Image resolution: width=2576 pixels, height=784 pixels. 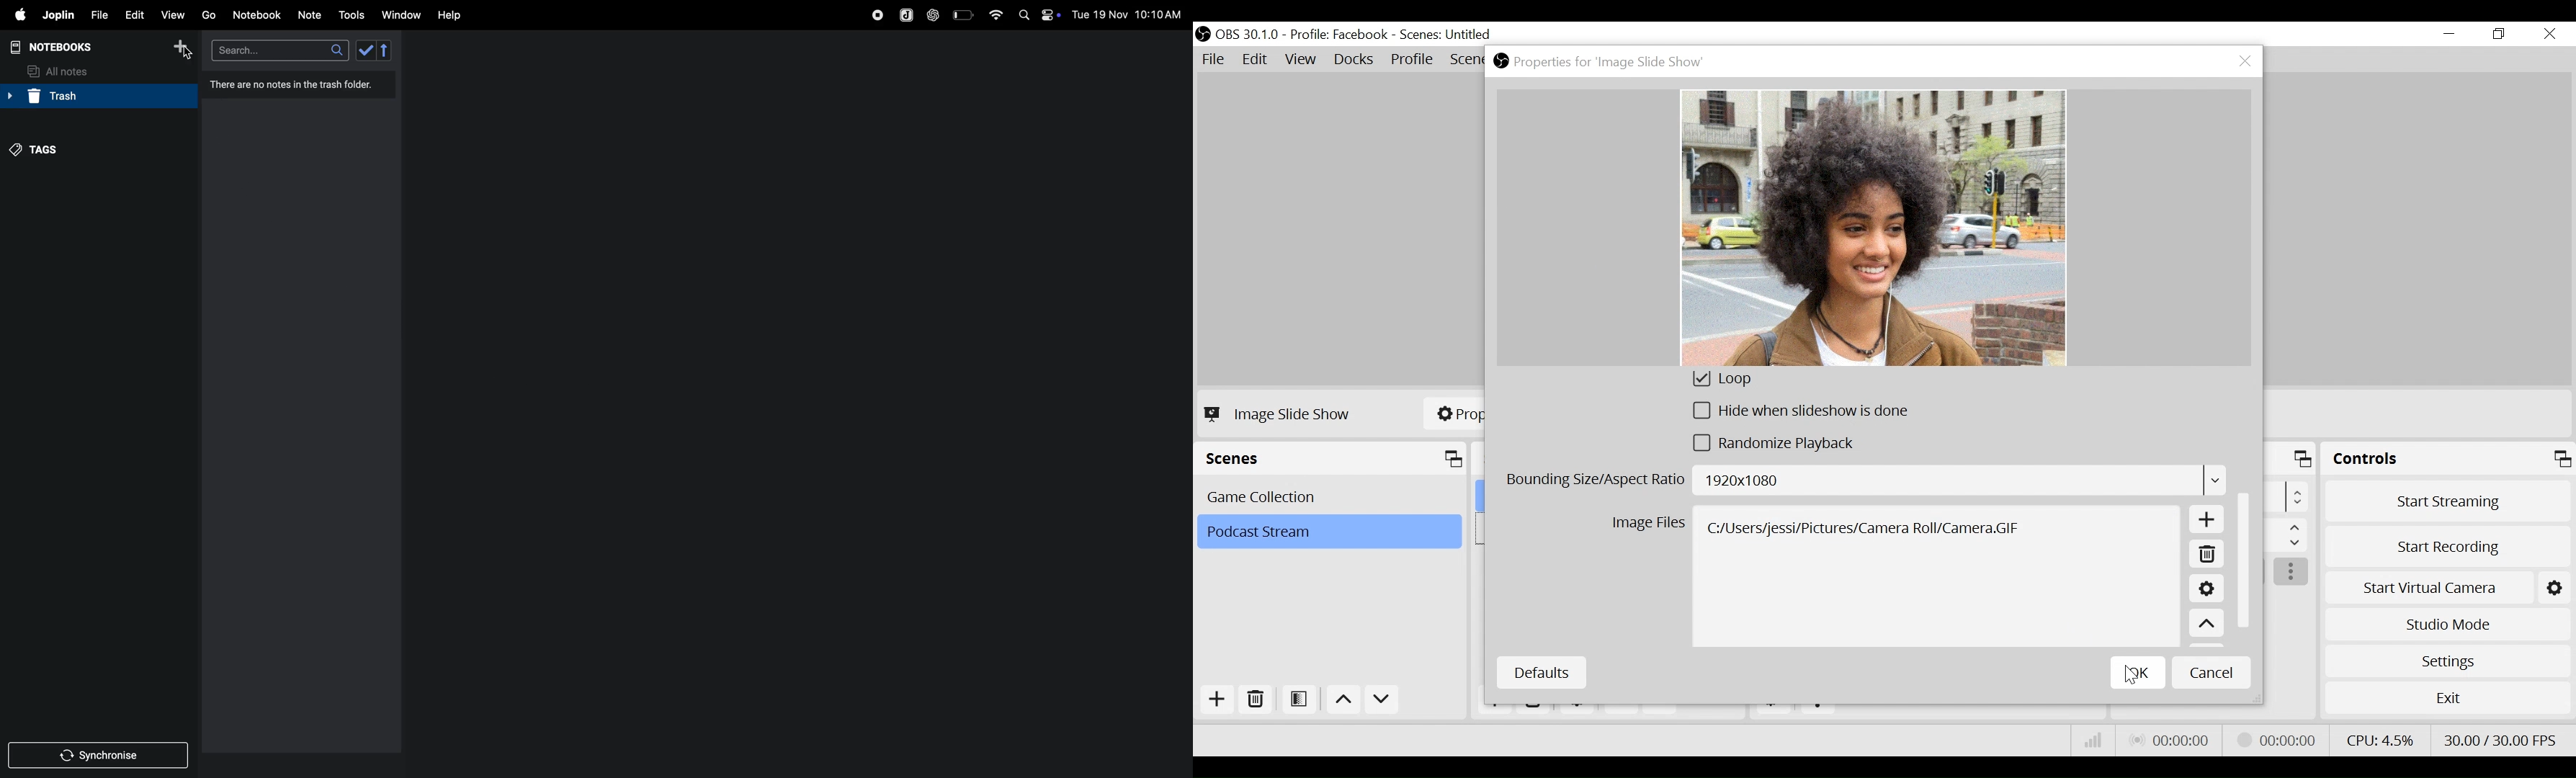 I want to click on Settings, so click(x=2206, y=591).